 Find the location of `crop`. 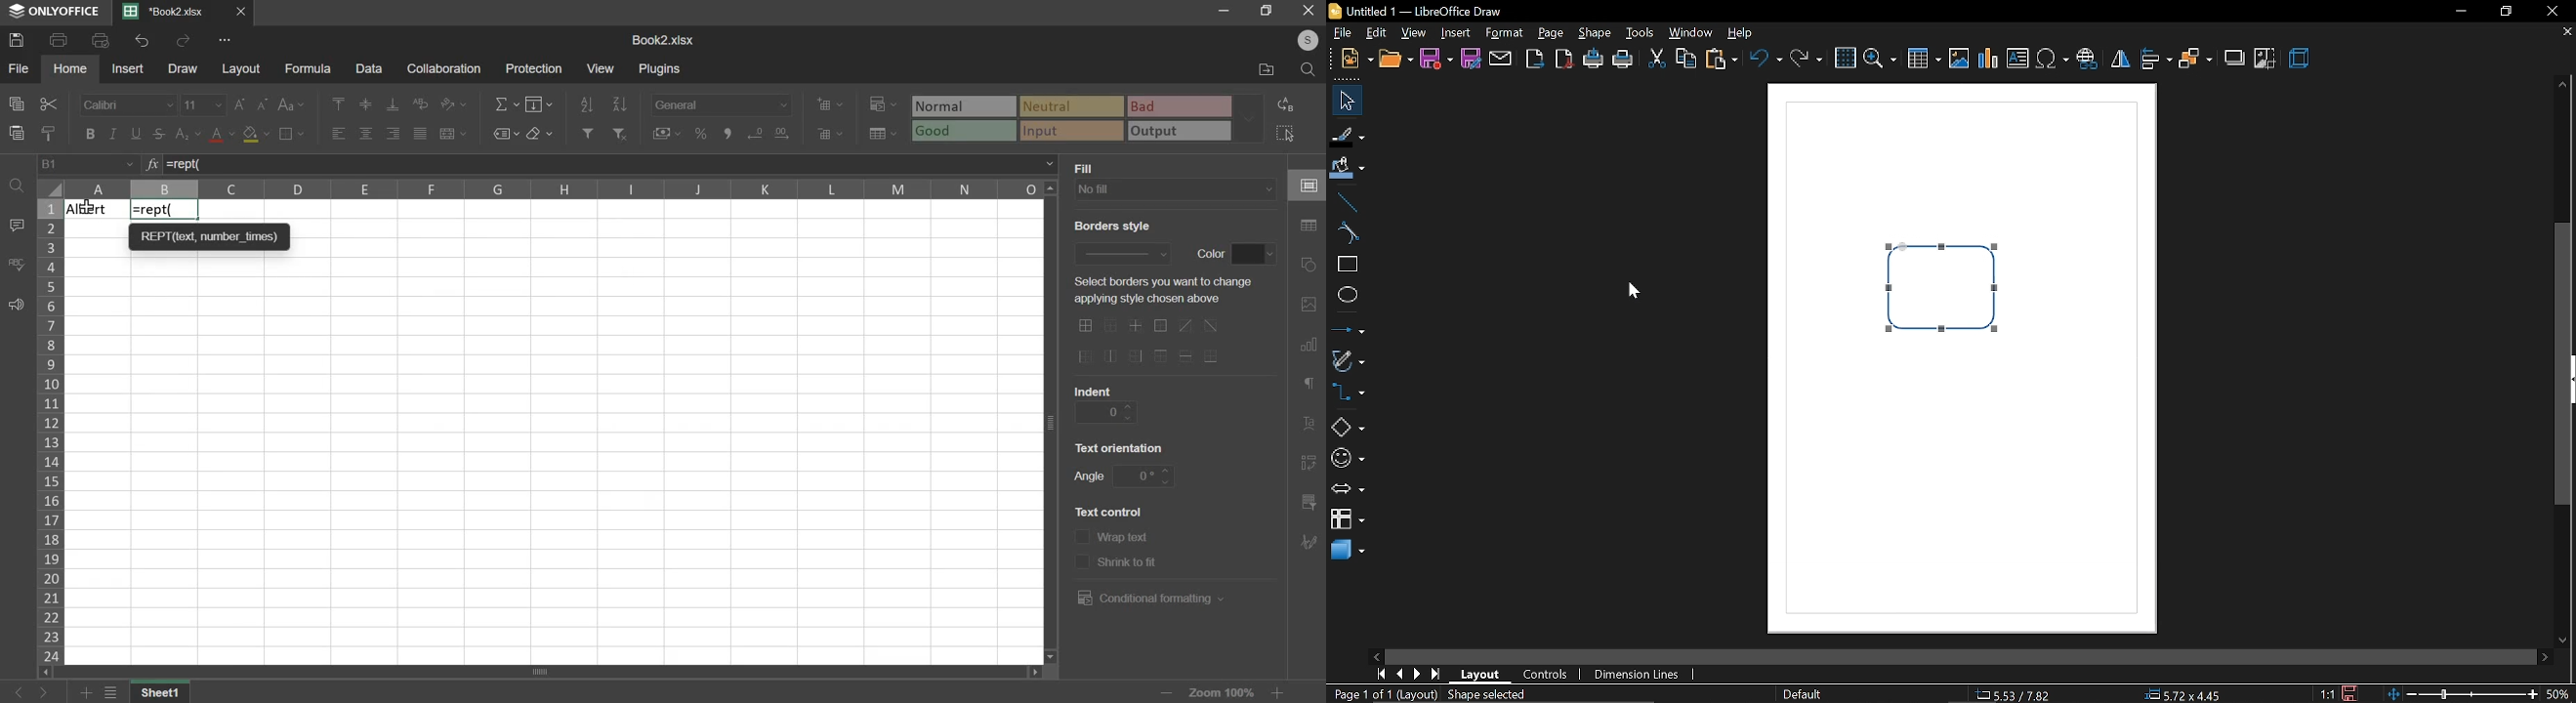

crop is located at coordinates (2265, 59).